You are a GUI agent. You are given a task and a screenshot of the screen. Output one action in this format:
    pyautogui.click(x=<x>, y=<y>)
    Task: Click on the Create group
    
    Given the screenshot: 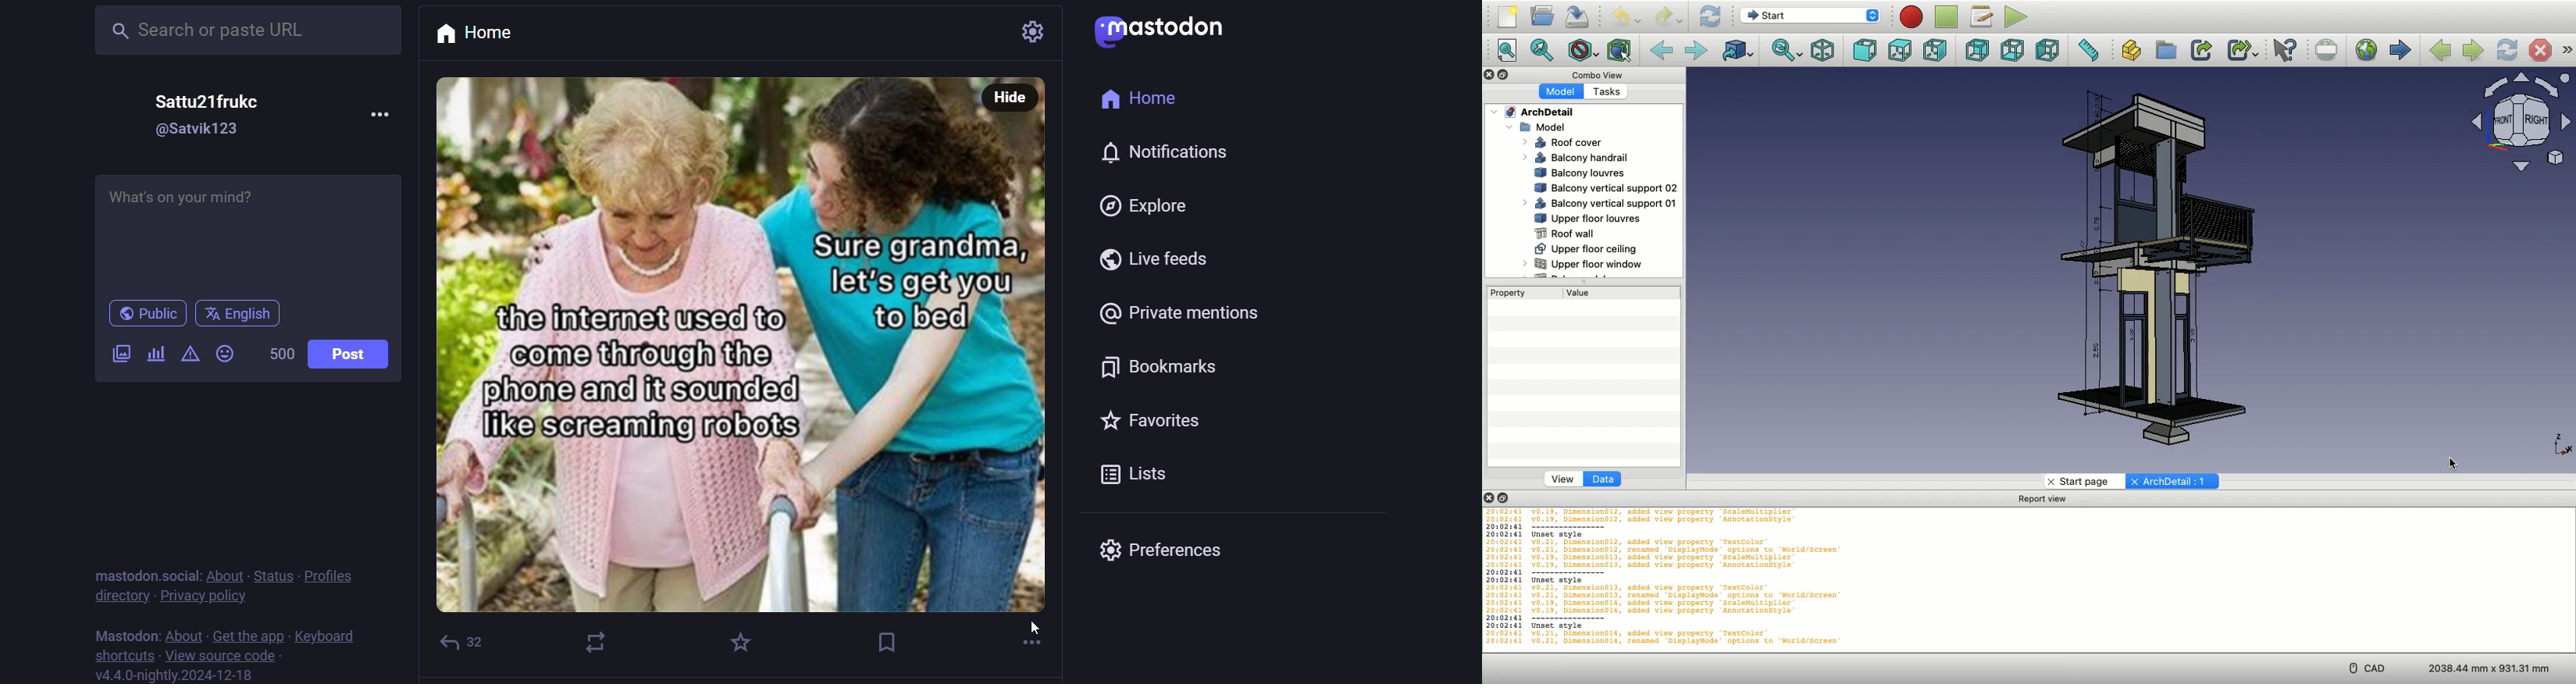 What is the action you would take?
    pyautogui.click(x=2165, y=50)
    